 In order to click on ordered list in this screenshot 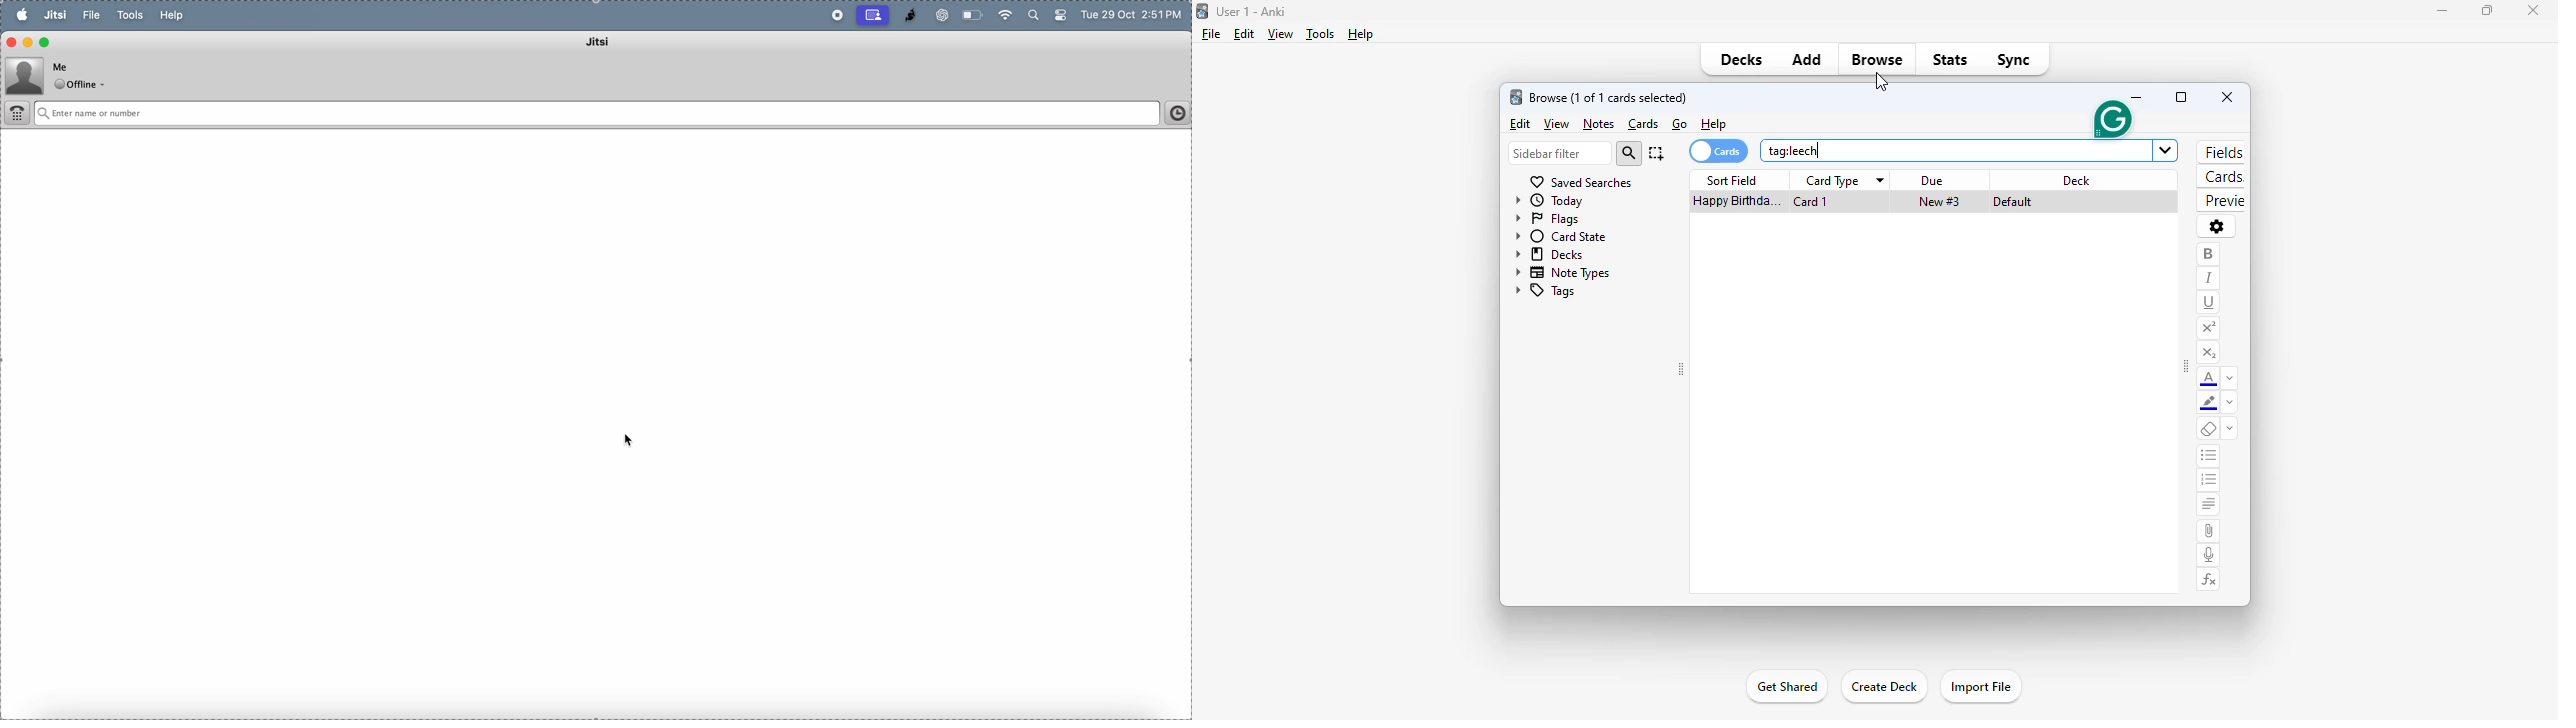, I will do `click(2208, 480)`.